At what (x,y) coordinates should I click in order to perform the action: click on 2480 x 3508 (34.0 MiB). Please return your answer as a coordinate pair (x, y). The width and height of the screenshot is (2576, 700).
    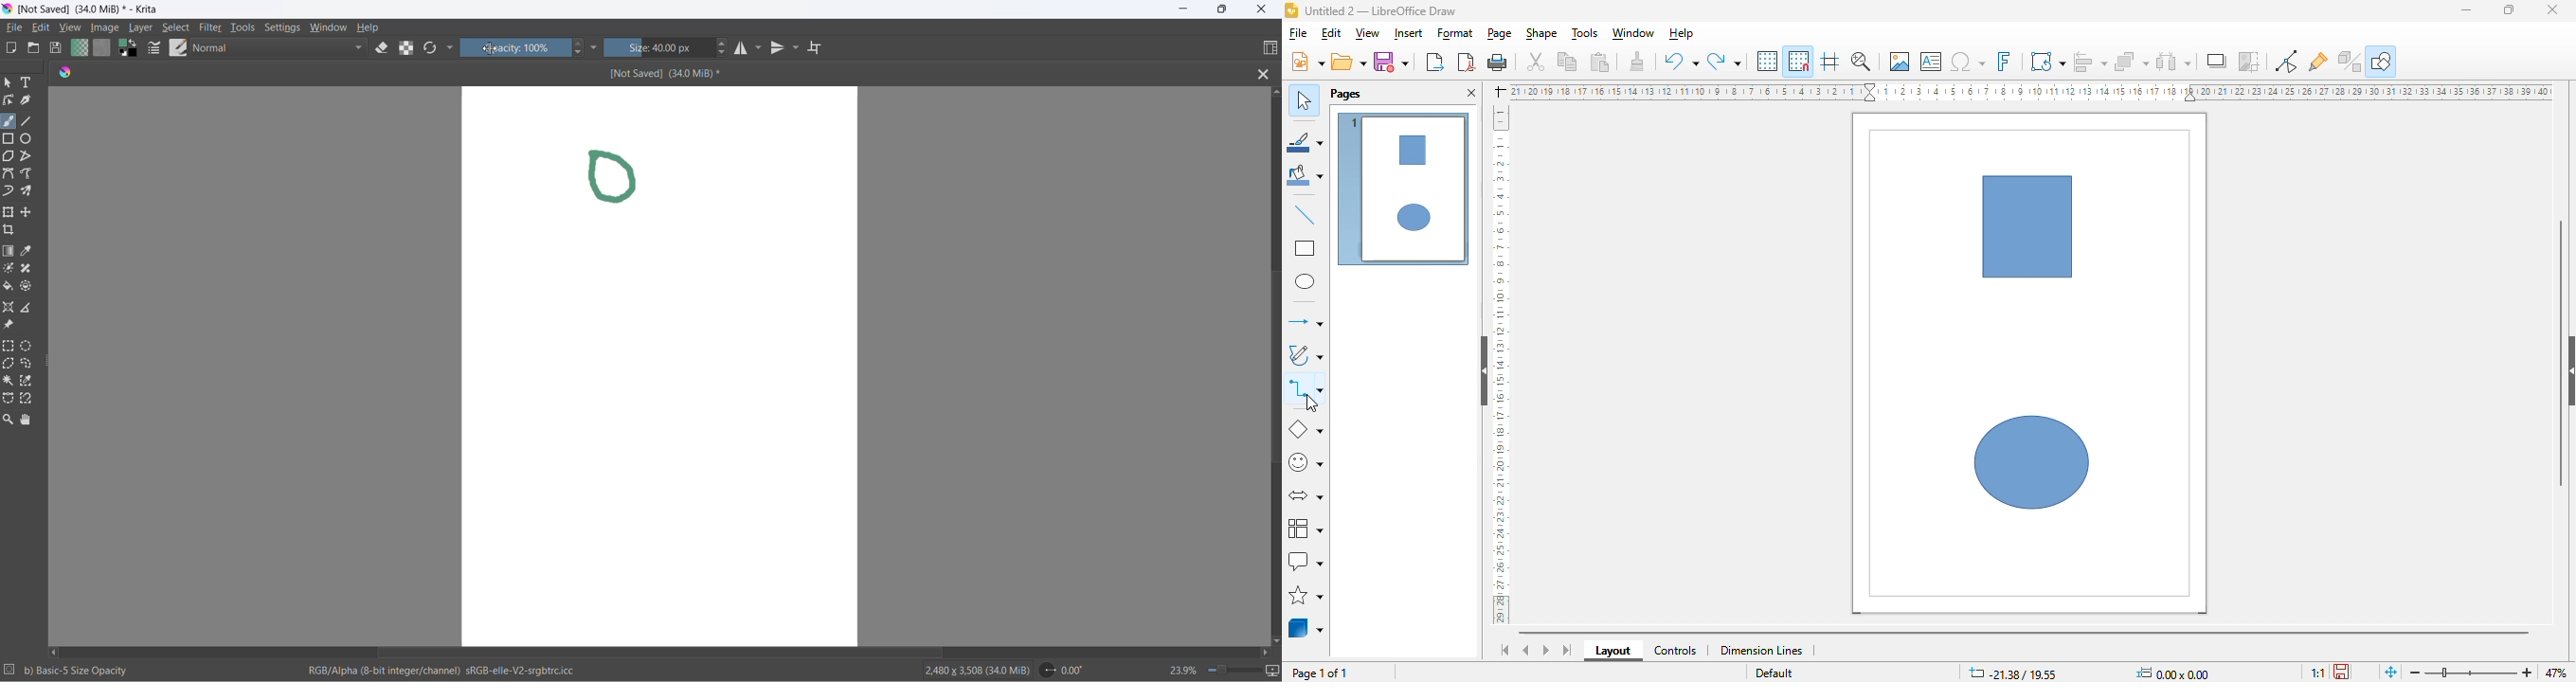
    Looking at the image, I should click on (976, 672).